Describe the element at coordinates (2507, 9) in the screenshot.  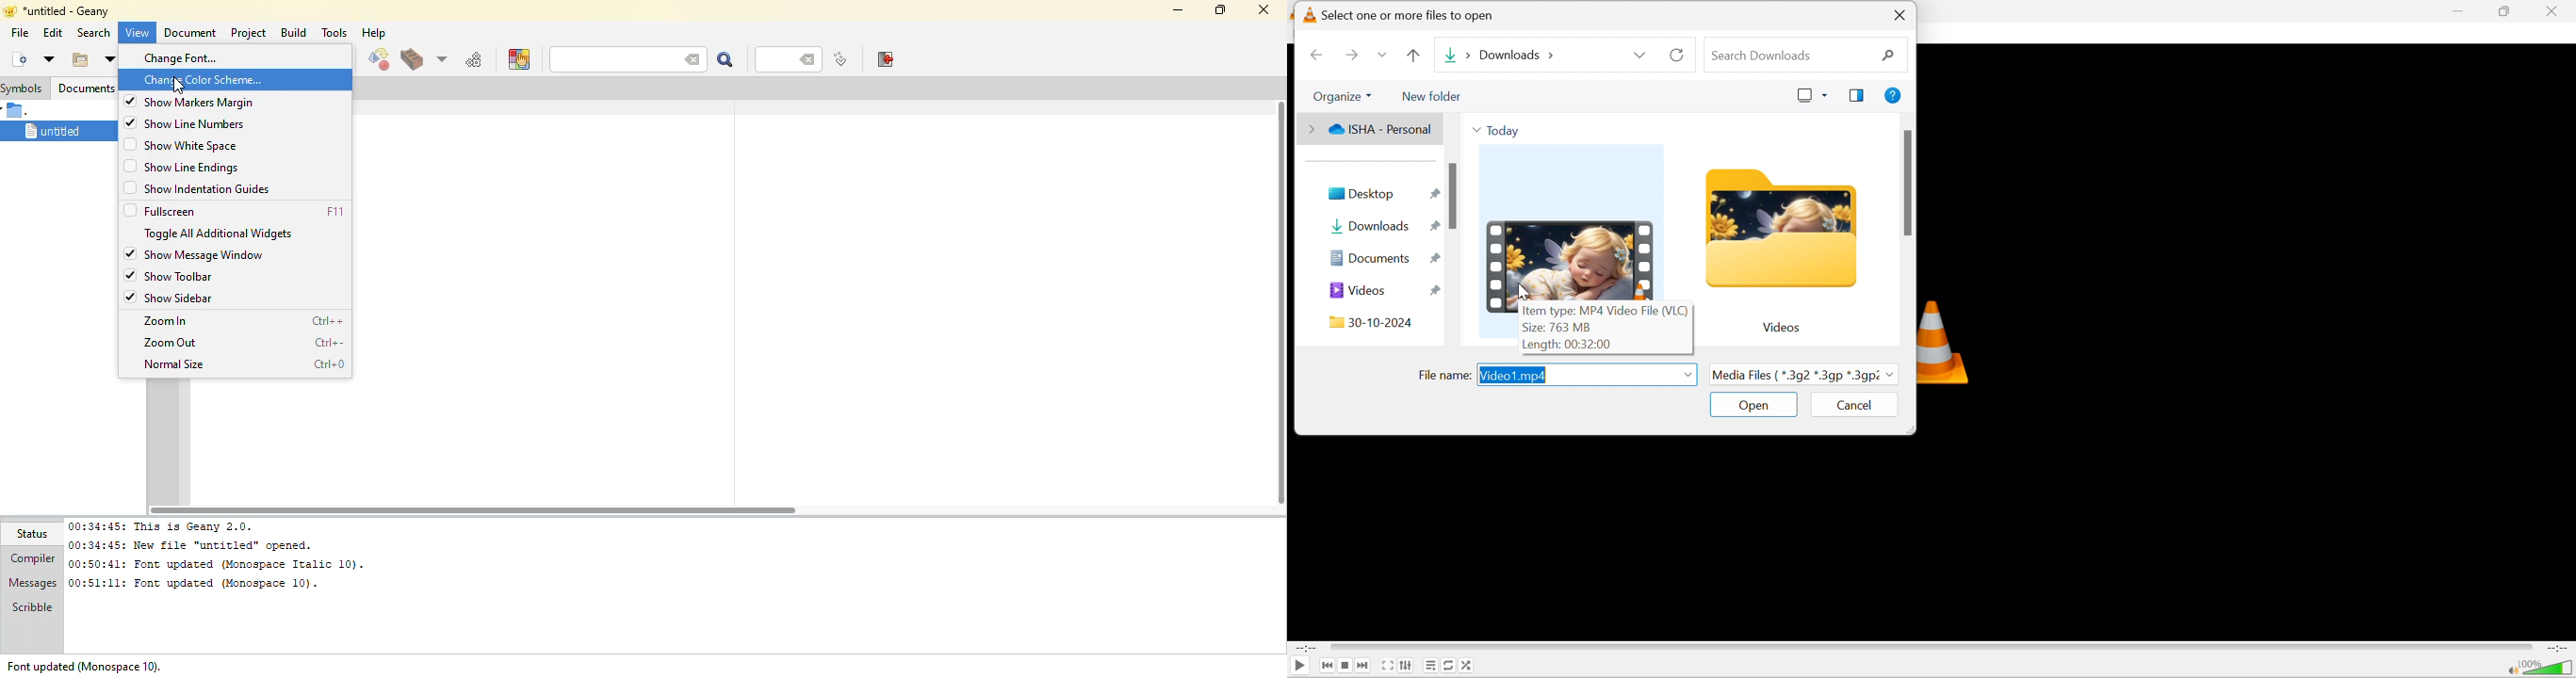
I see `restore down` at that location.